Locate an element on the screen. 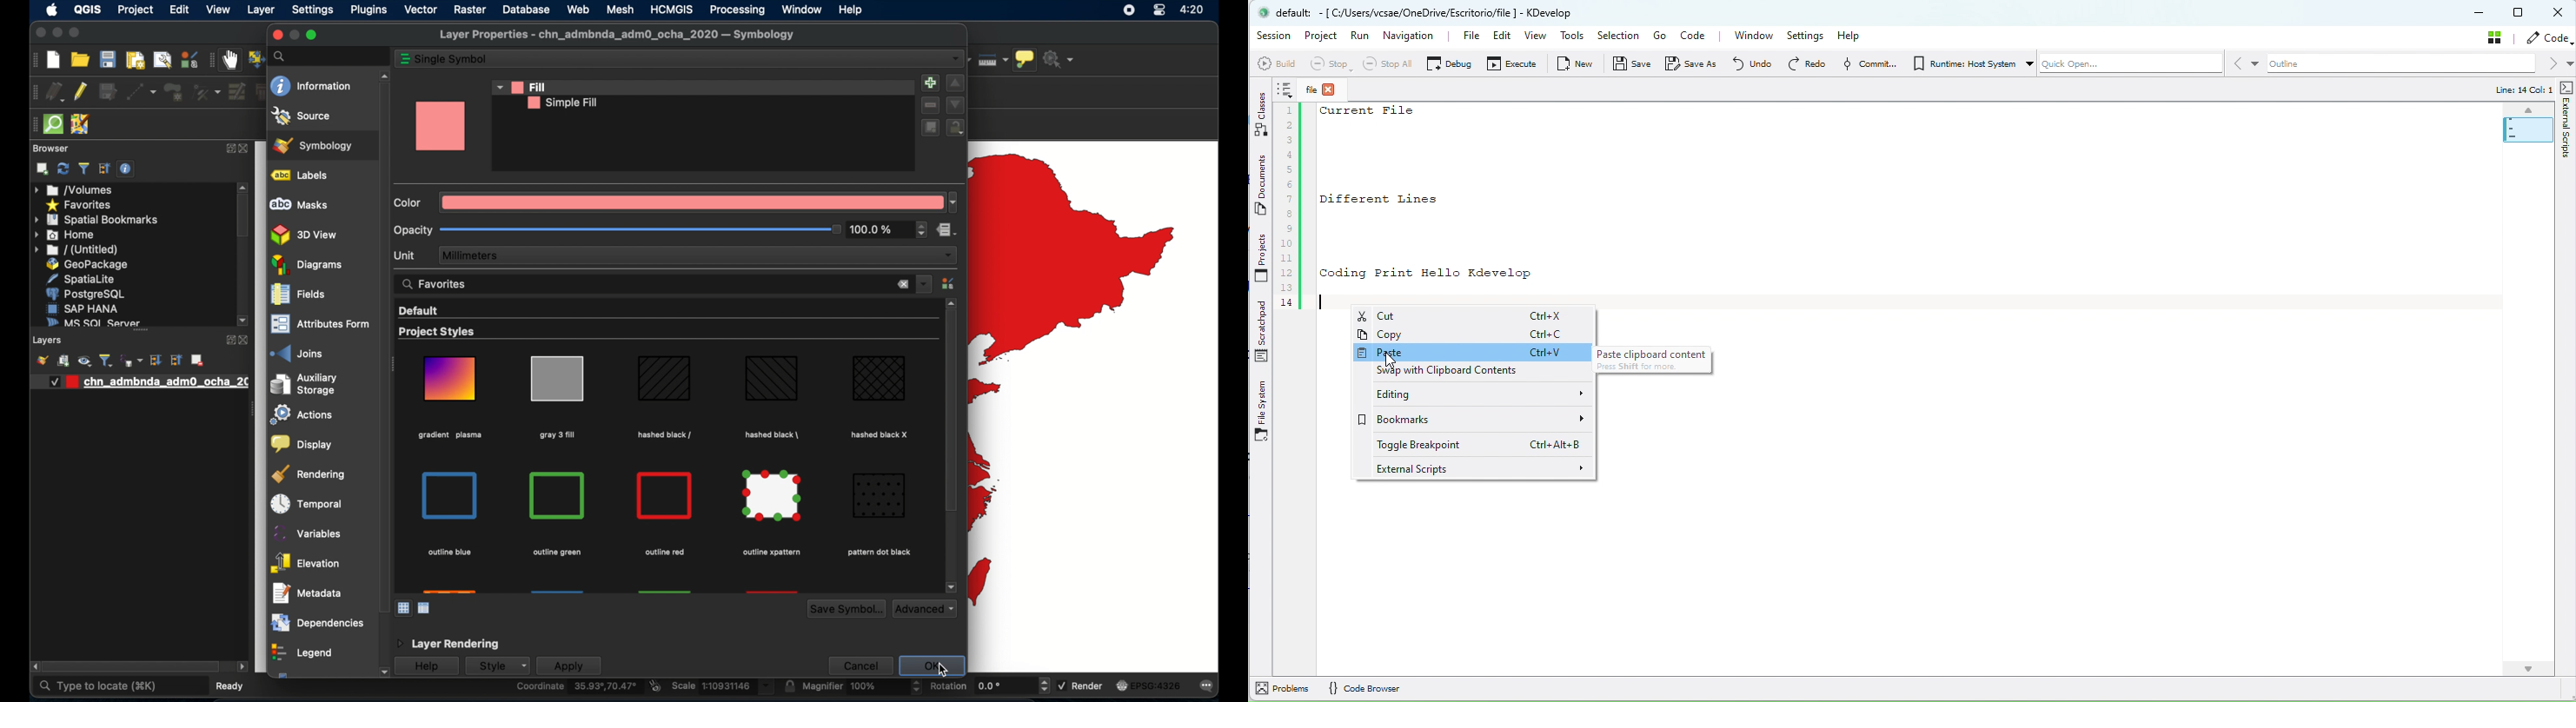 Image resolution: width=2576 pixels, height=728 pixels. legend is located at coordinates (301, 654).